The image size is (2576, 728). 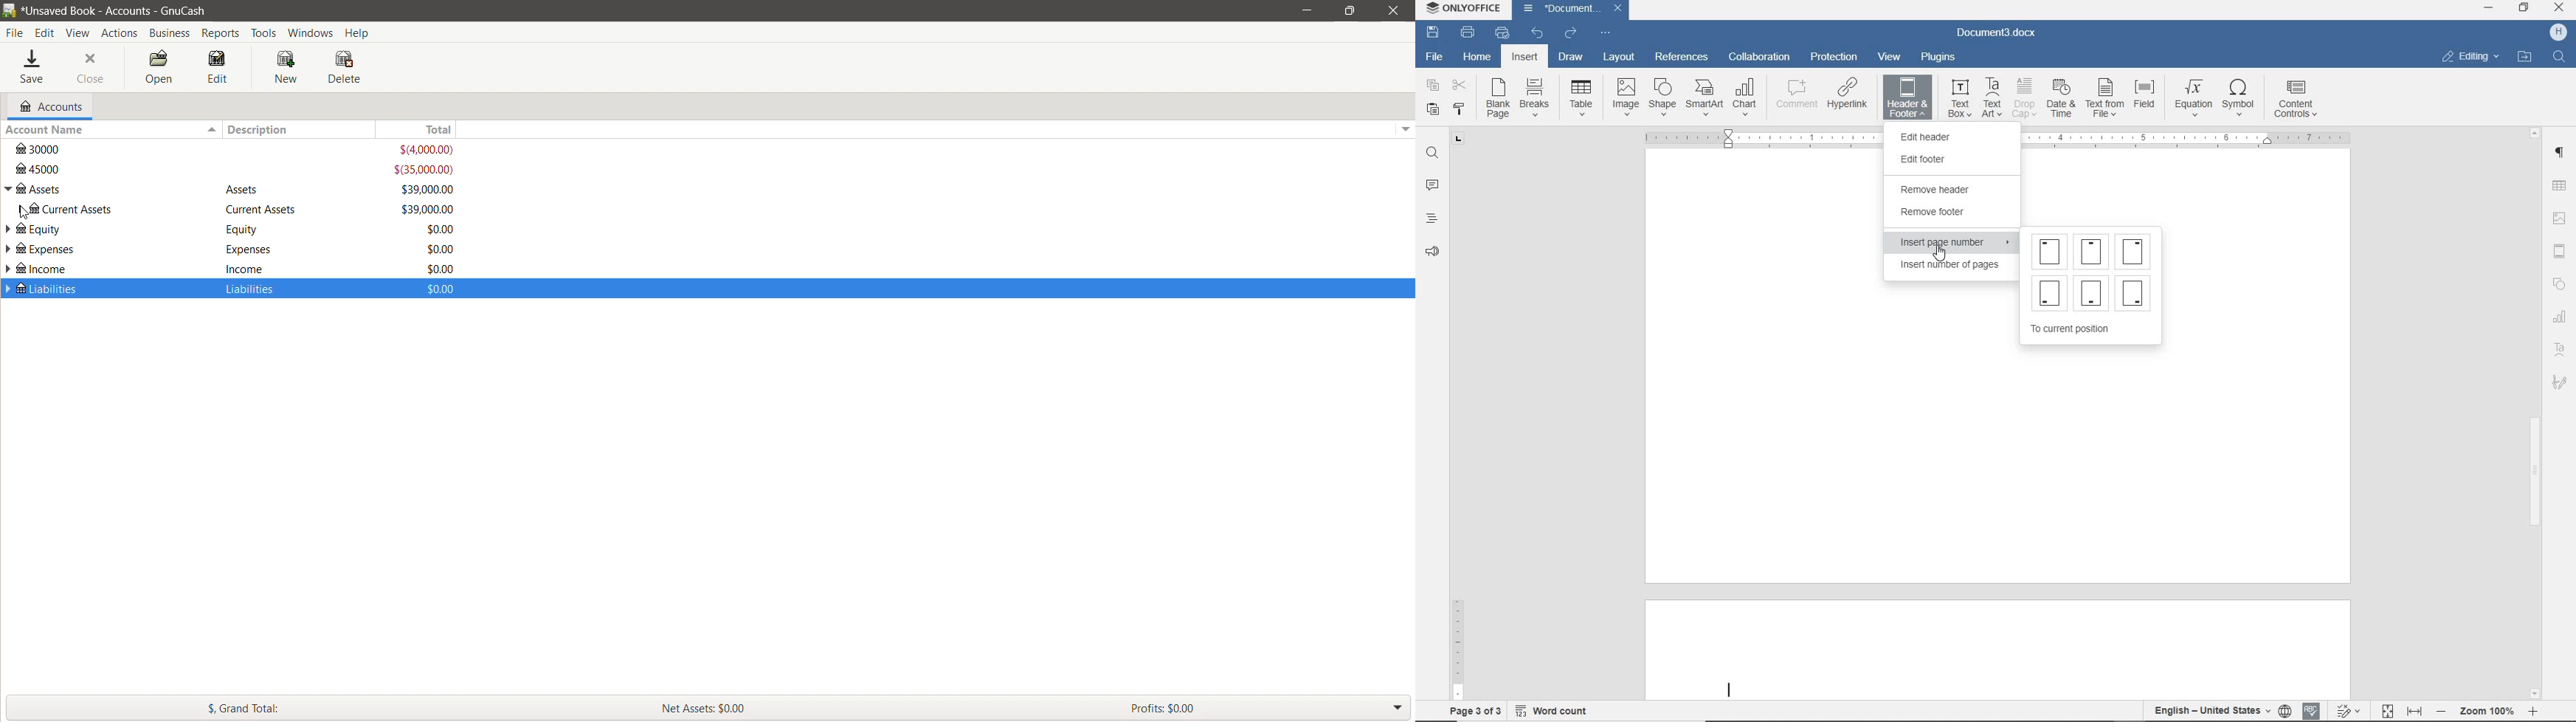 What do you see at coordinates (1526, 59) in the screenshot?
I see `INSERT` at bounding box center [1526, 59].